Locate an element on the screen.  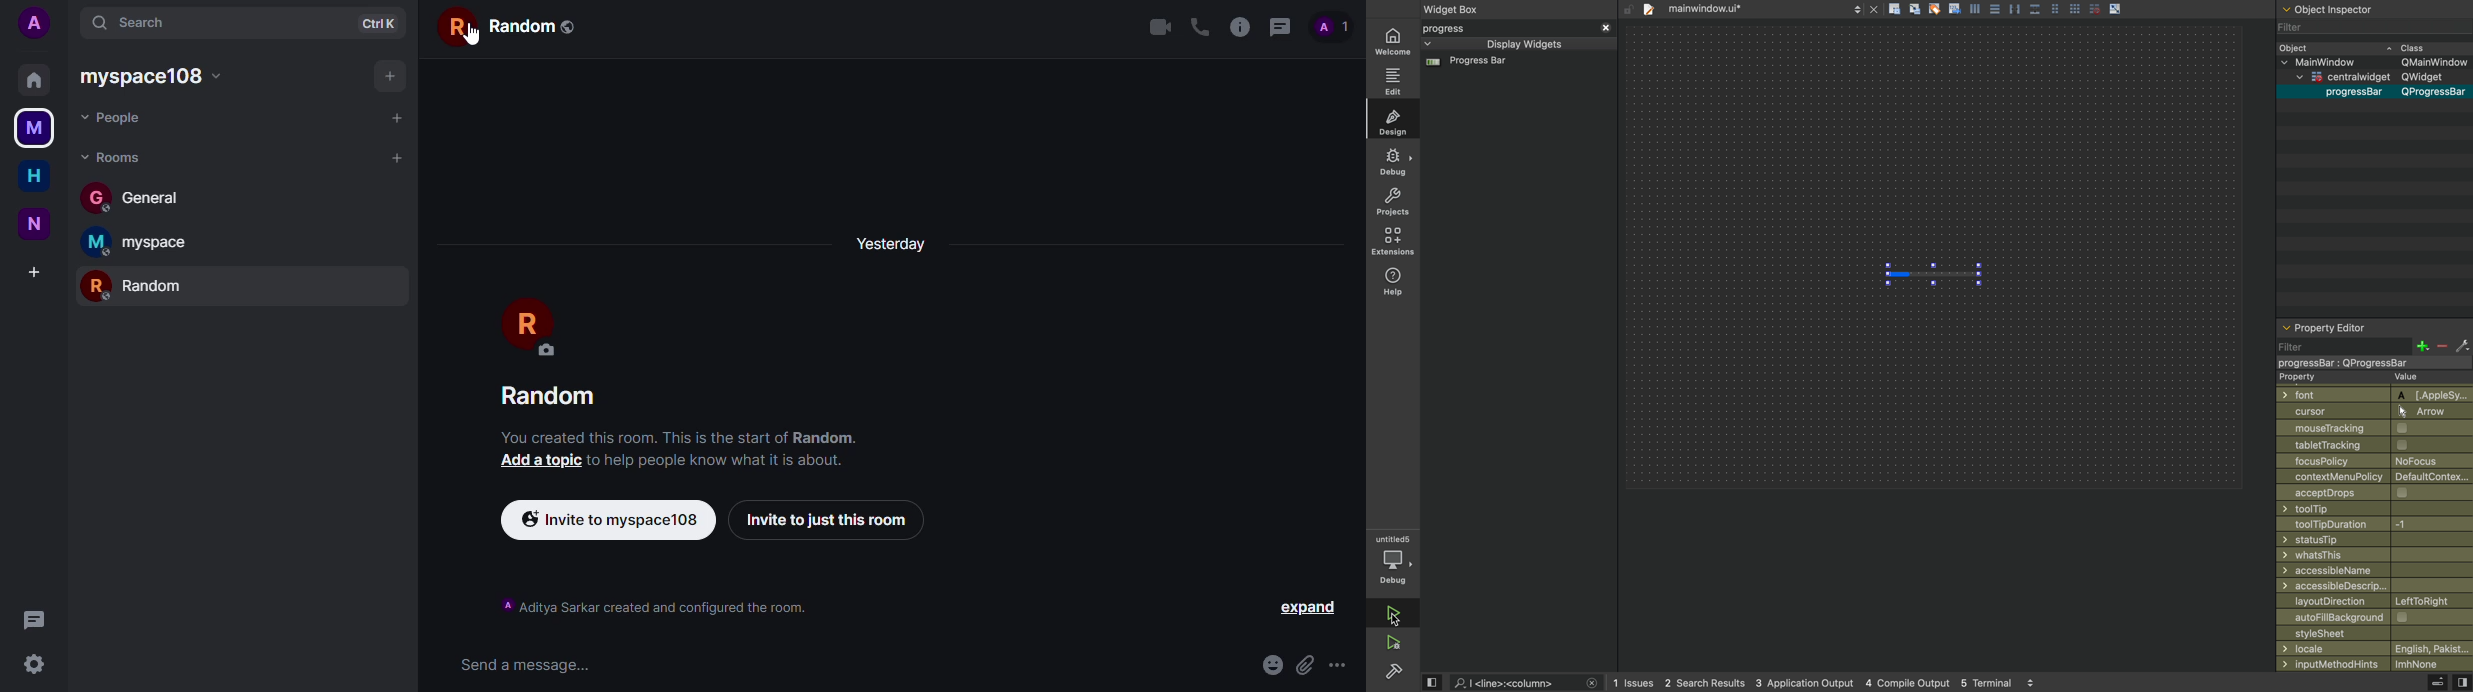
tab is located at coordinates (1758, 8).